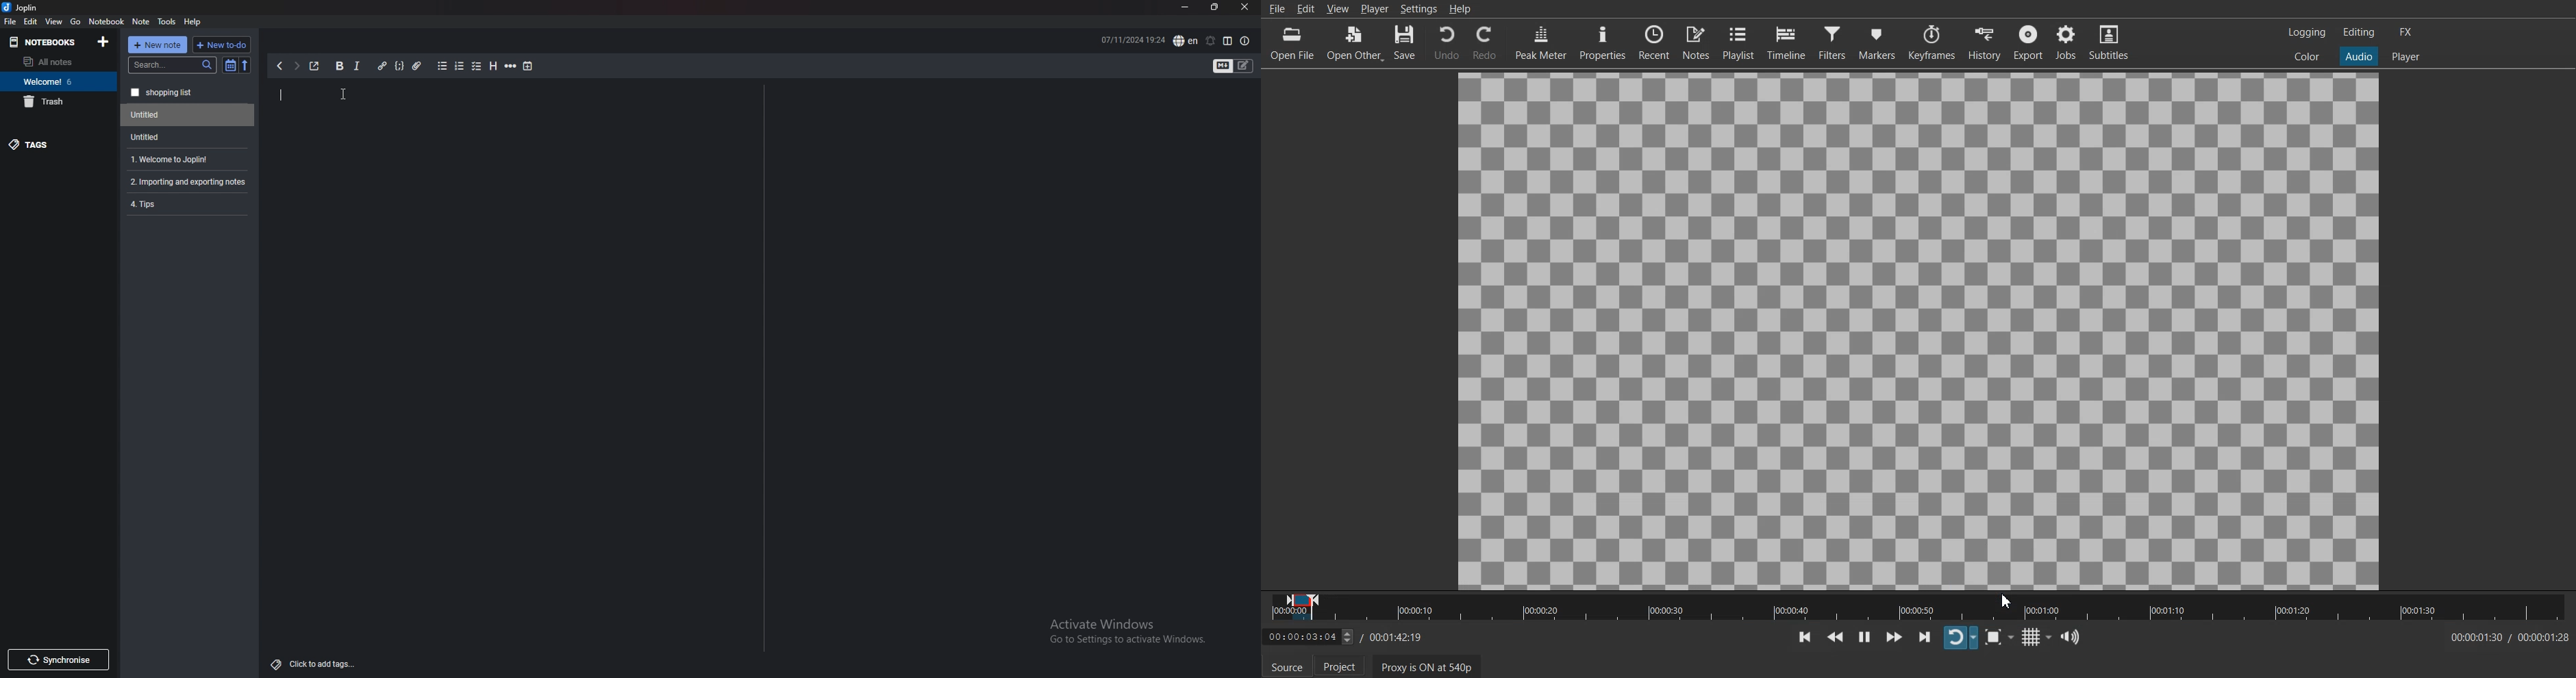 Image resolution: width=2576 pixels, height=700 pixels. What do you see at coordinates (185, 137) in the screenshot?
I see `Untitled` at bounding box center [185, 137].